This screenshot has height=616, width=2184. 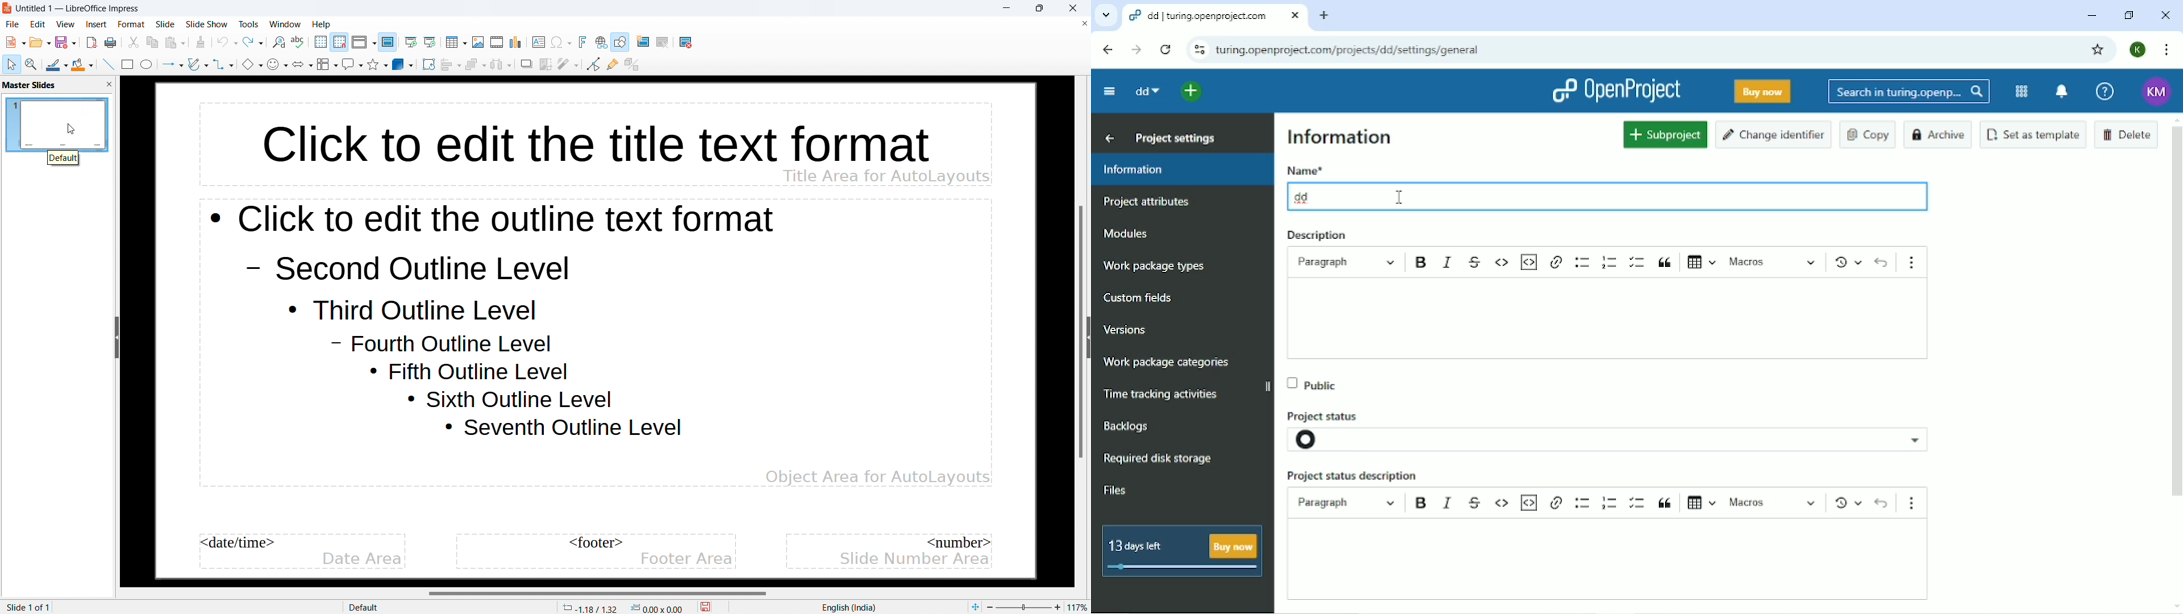 I want to click on slide number area, so click(x=912, y=559).